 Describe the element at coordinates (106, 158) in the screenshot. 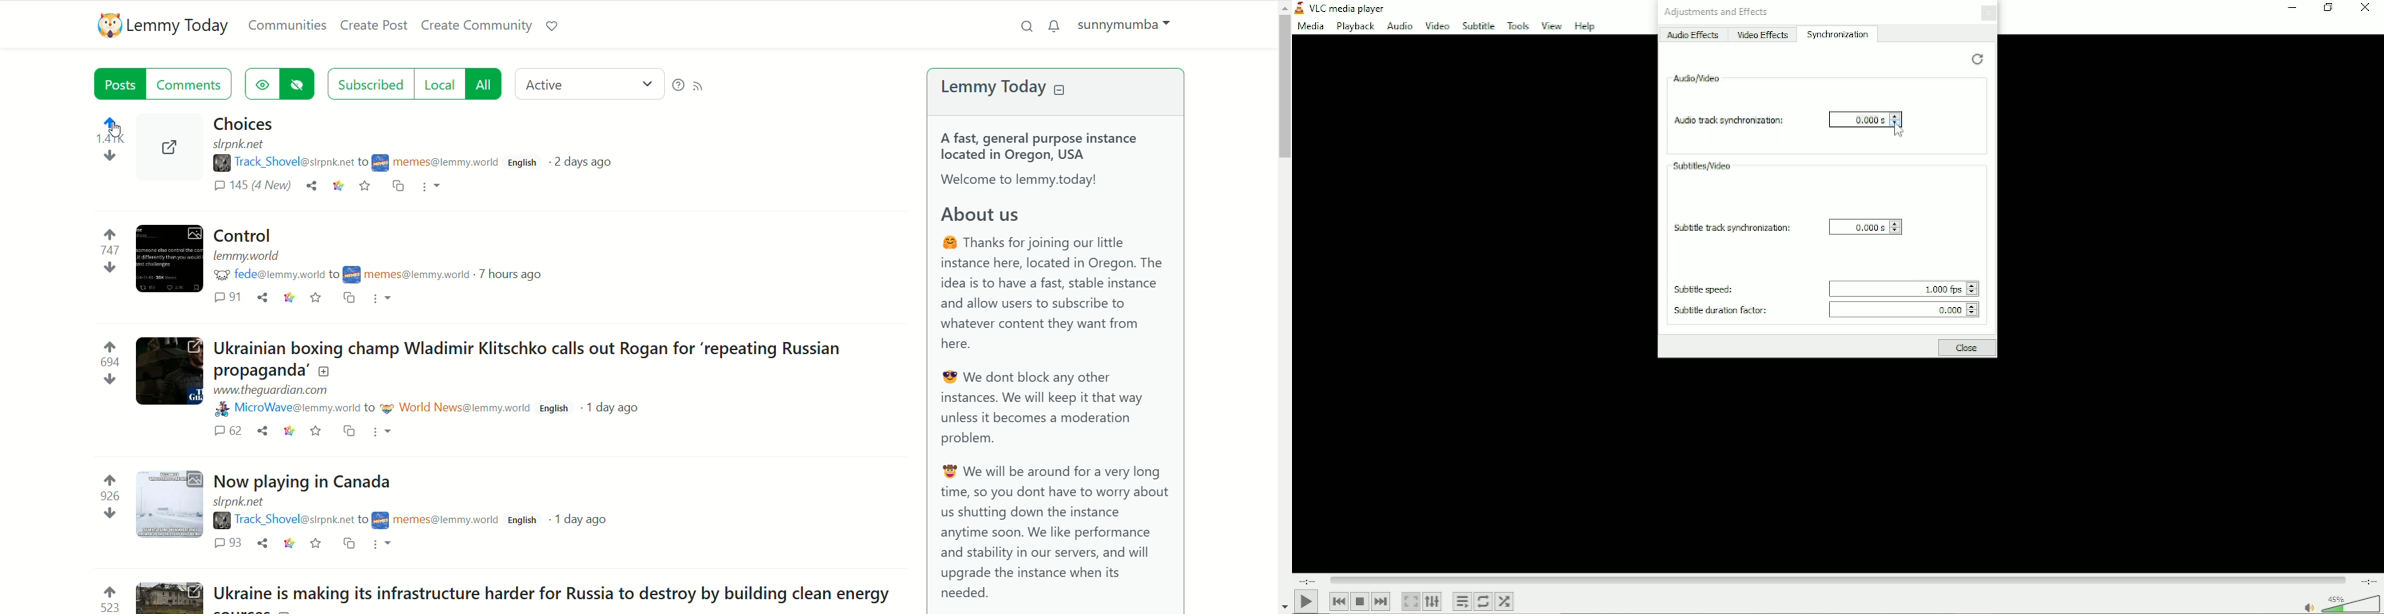

I see `down vote` at that location.